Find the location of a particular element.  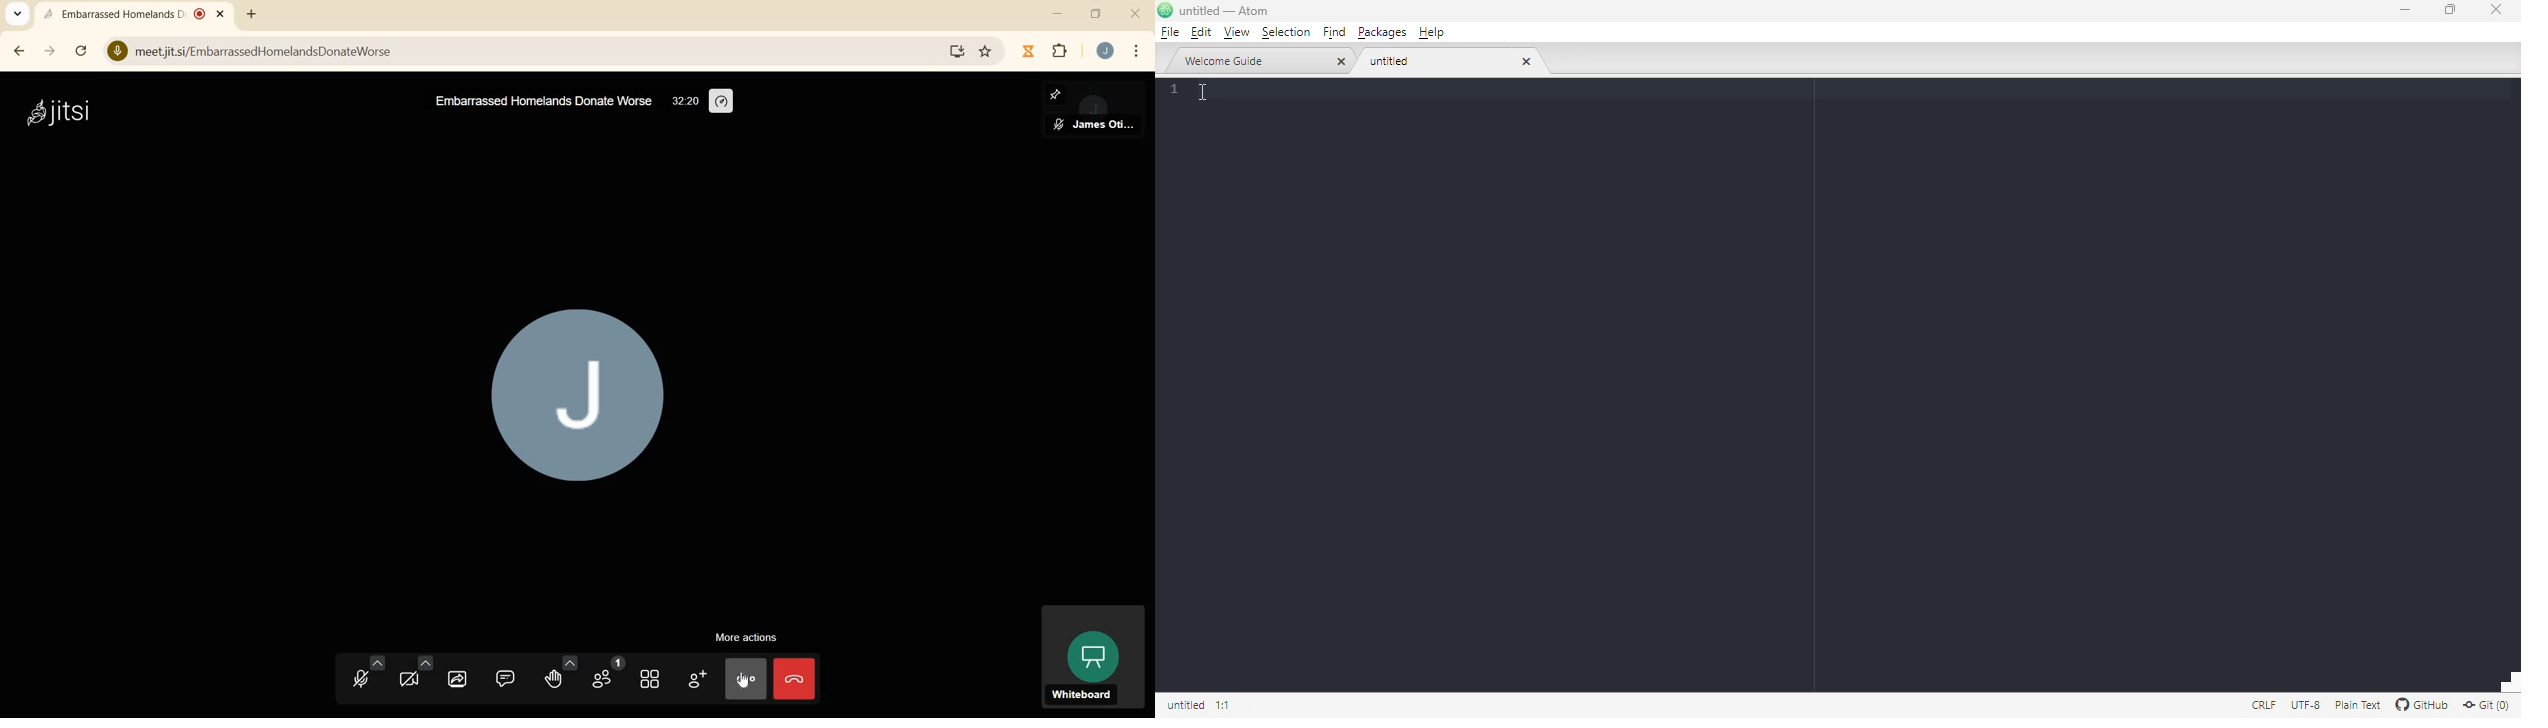

find is located at coordinates (1334, 32).